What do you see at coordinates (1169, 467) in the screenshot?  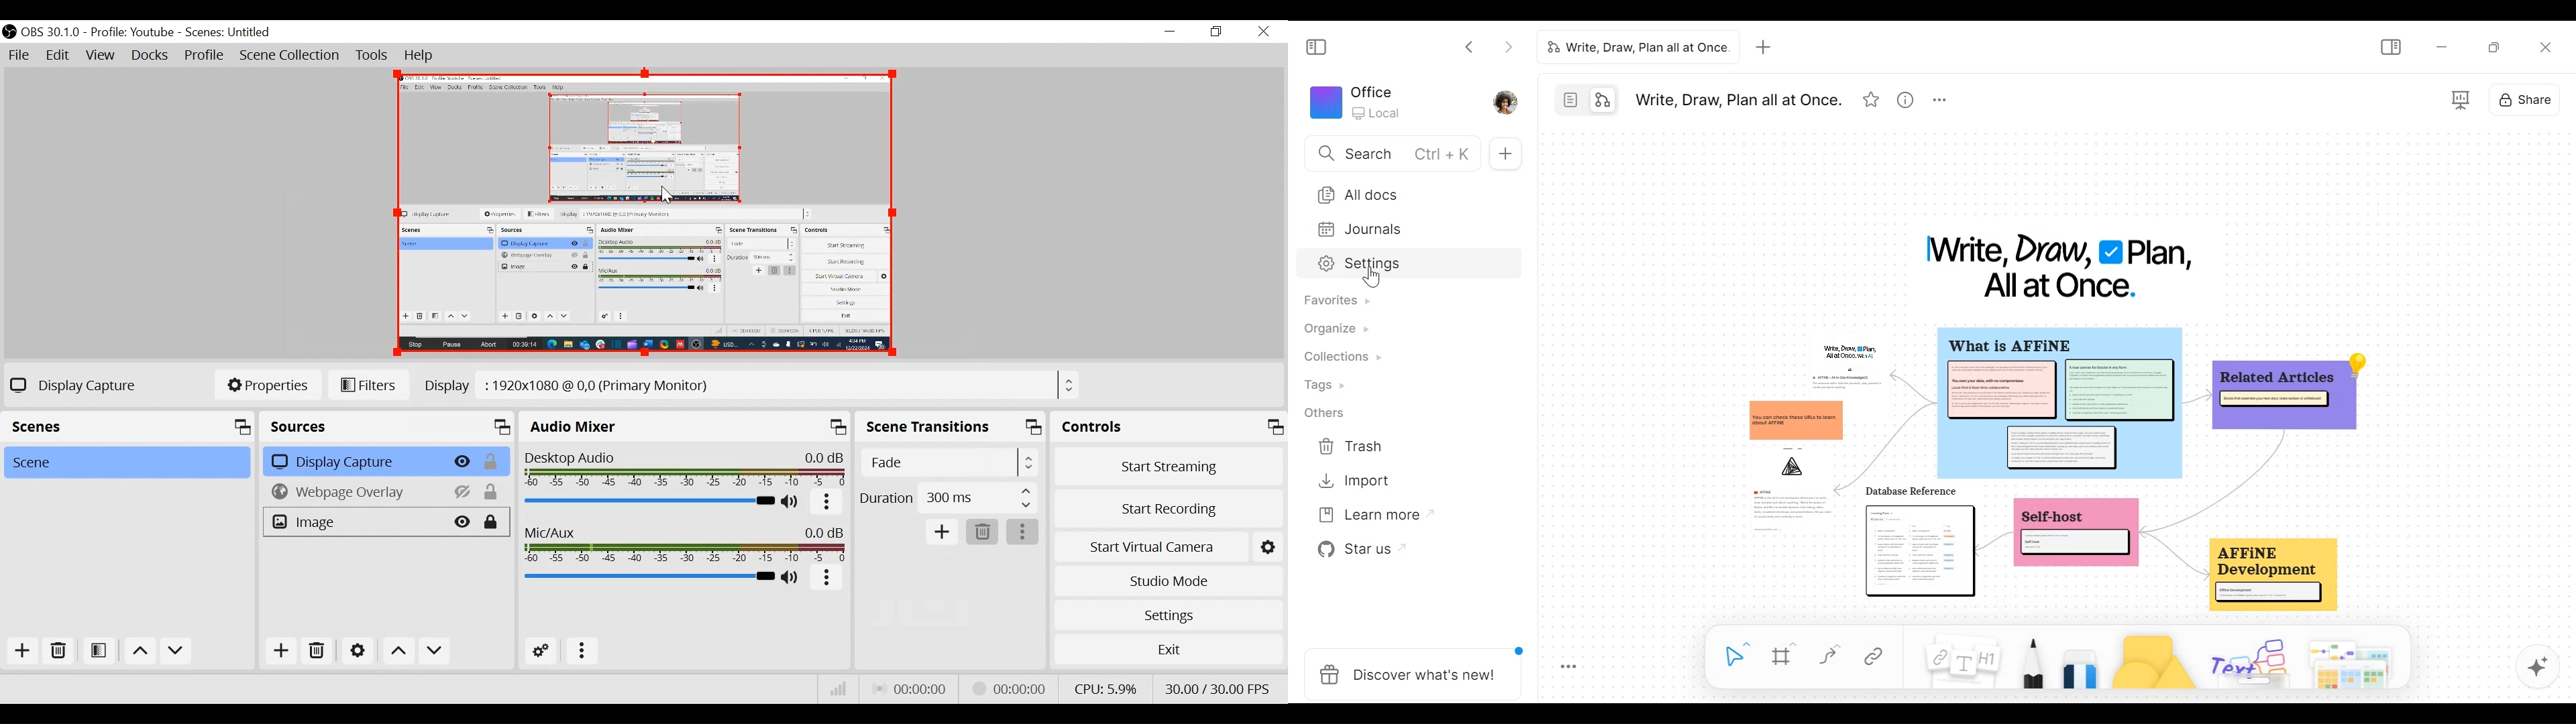 I see `Start Streaming` at bounding box center [1169, 467].